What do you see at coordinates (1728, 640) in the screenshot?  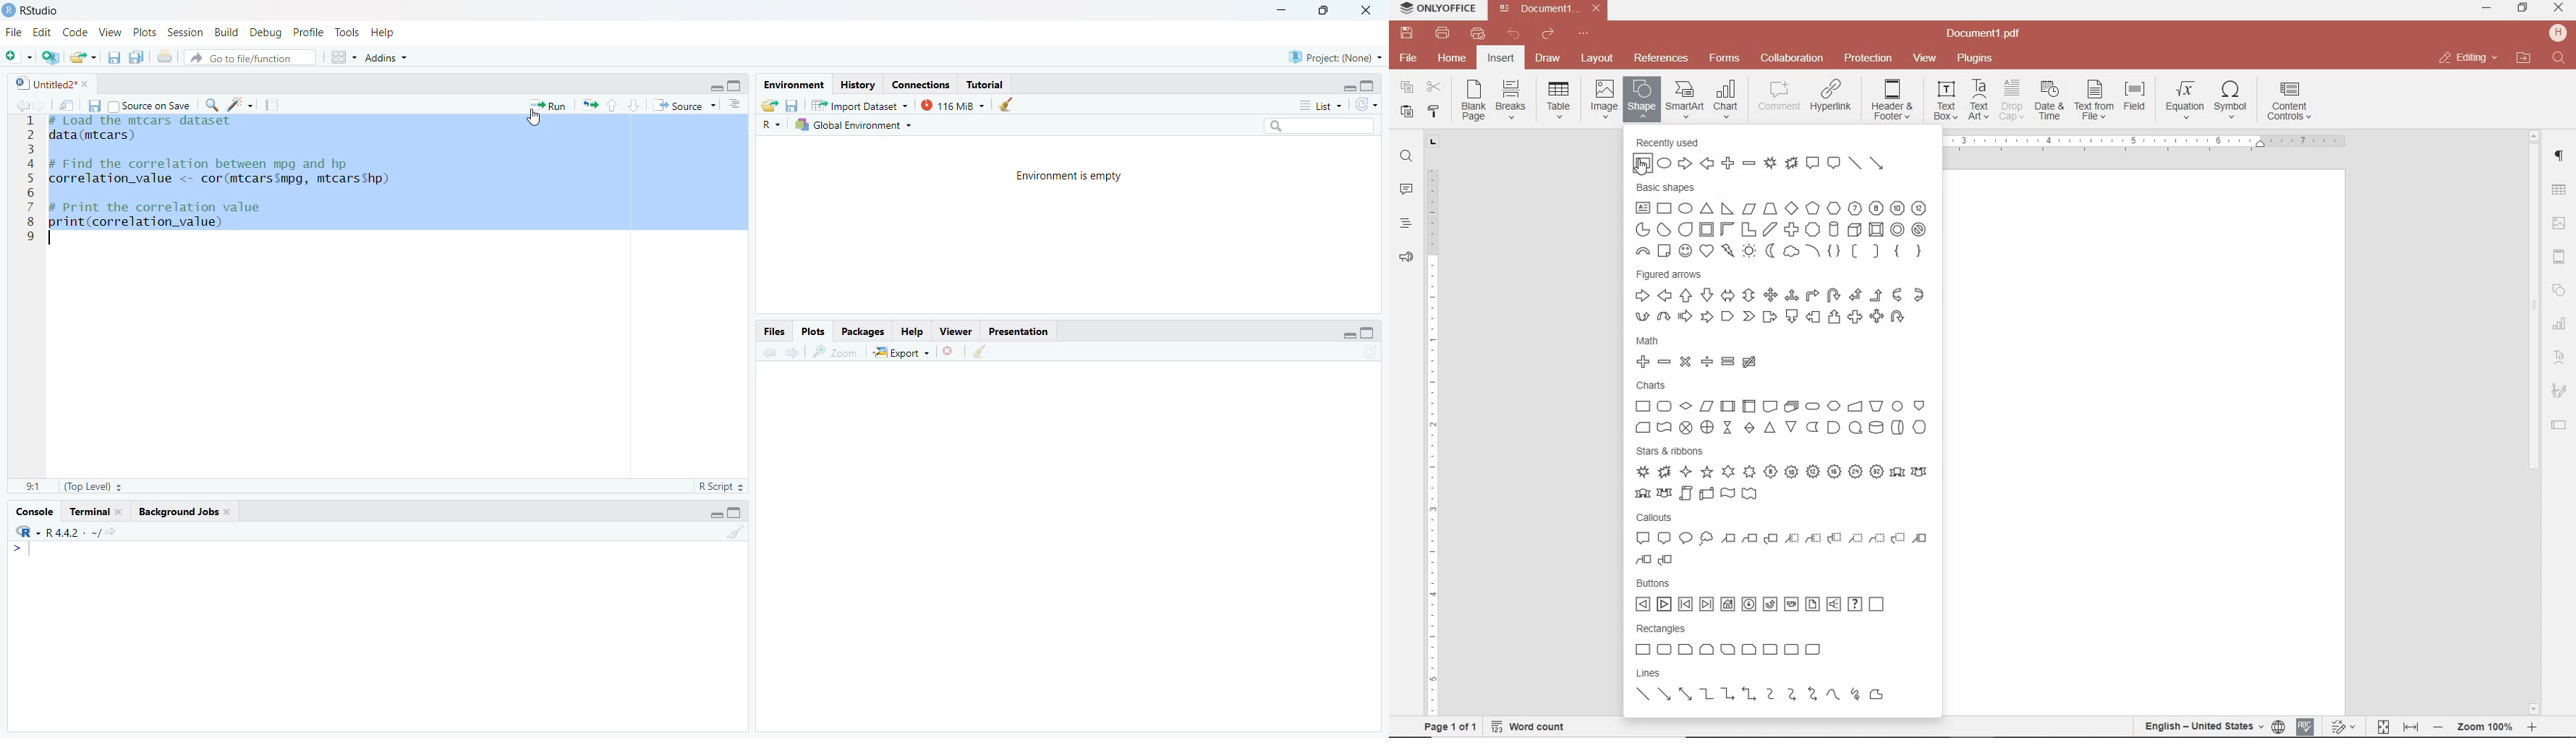 I see `RECTANGLES` at bounding box center [1728, 640].